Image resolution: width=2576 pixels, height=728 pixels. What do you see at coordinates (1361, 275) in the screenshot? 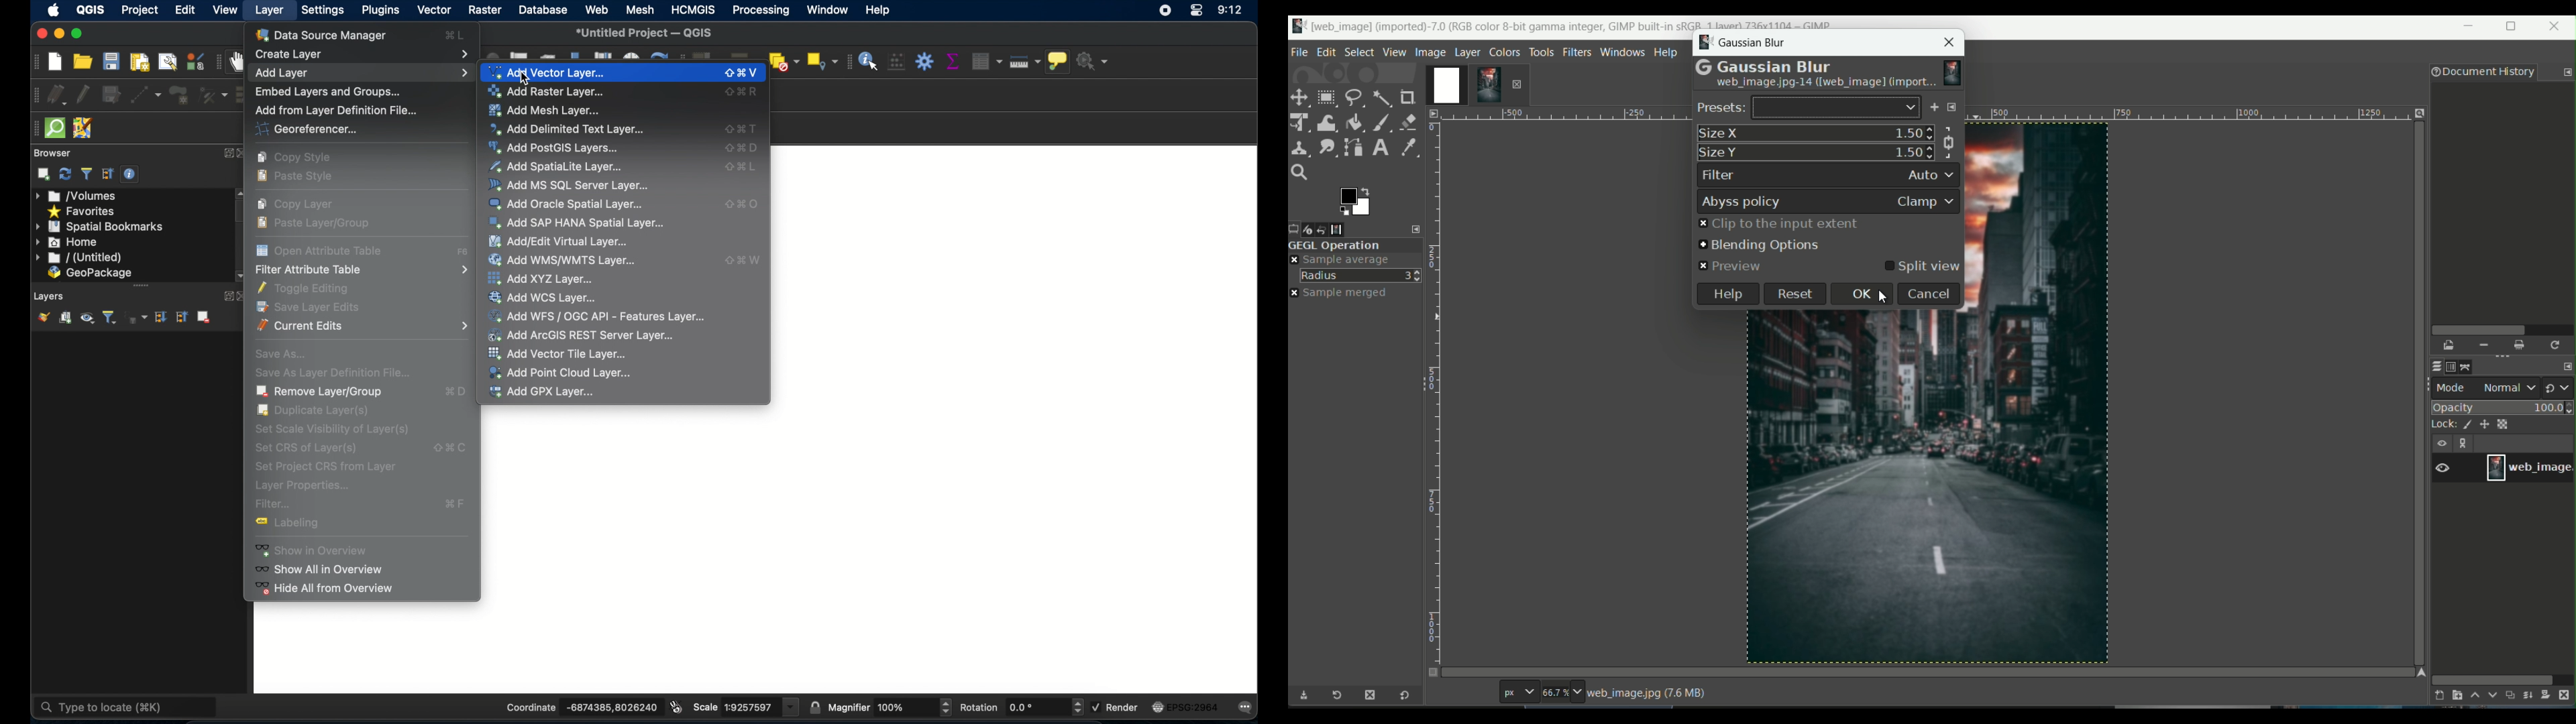
I see `color picker average radius` at bounding box center [1361, 275].